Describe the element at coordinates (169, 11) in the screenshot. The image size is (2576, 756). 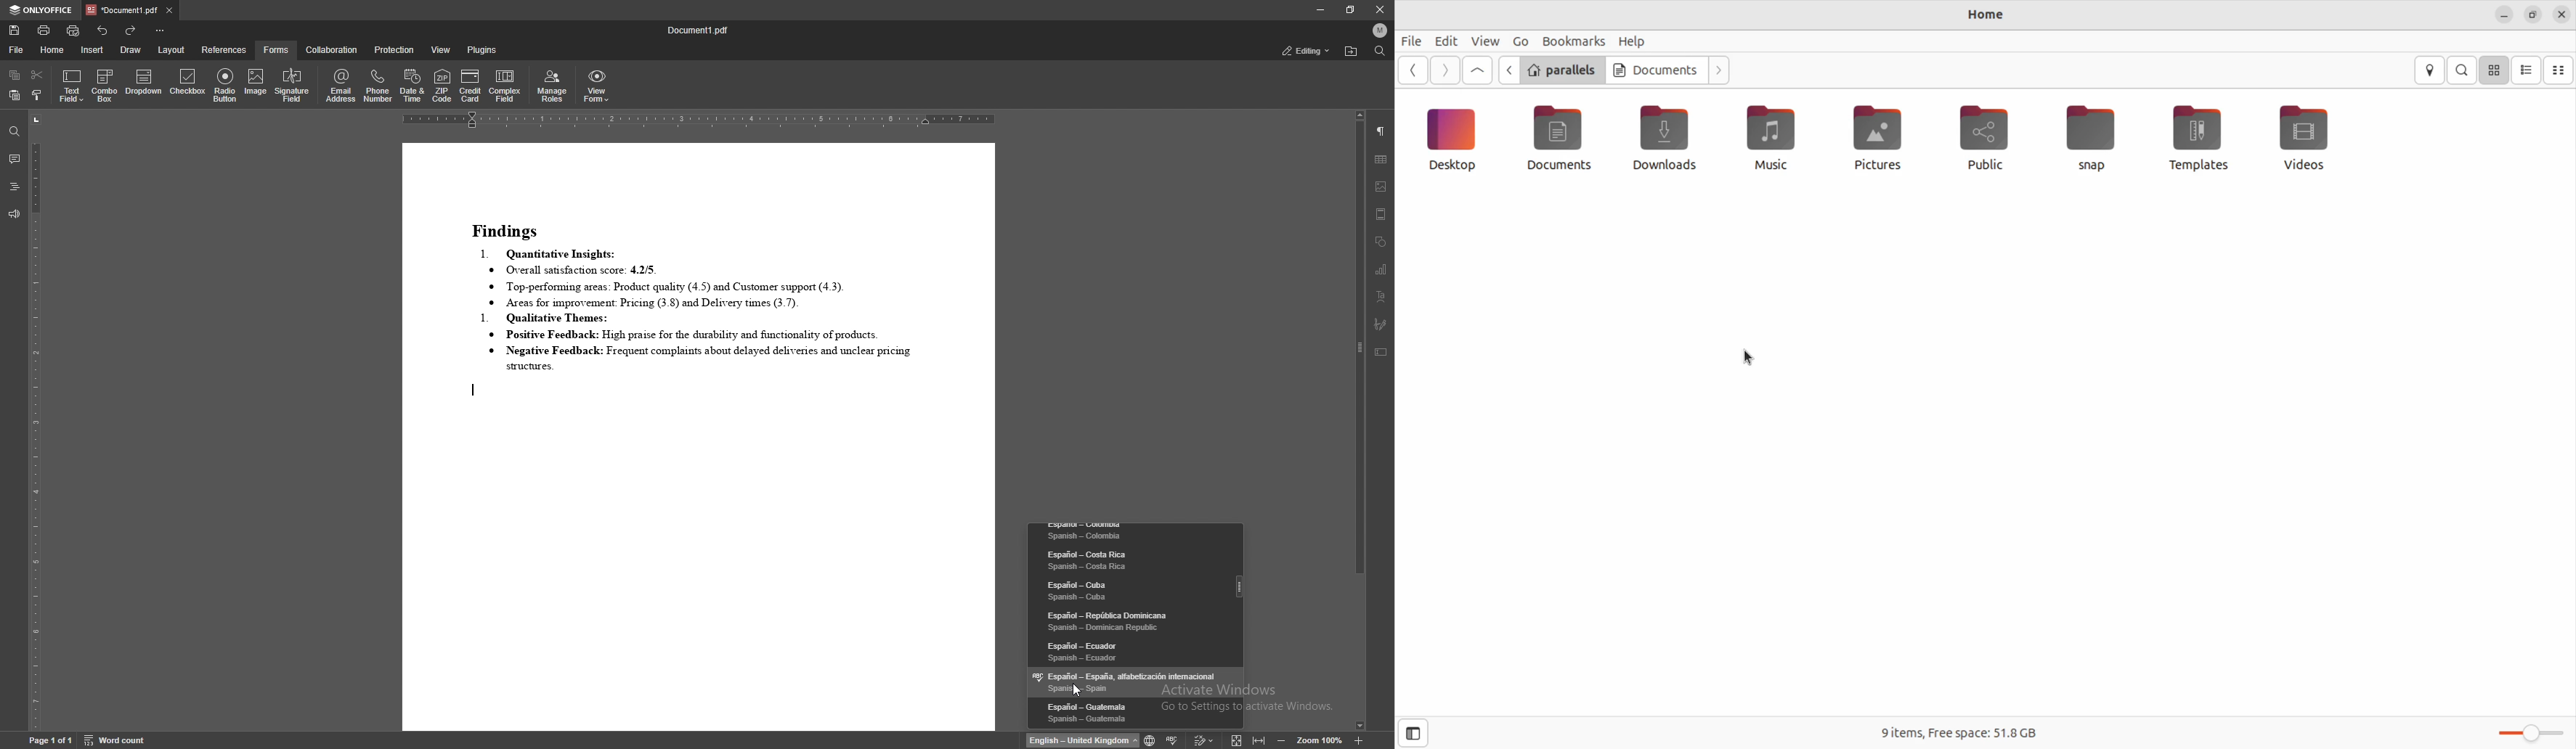
I see `close tab` at that location.